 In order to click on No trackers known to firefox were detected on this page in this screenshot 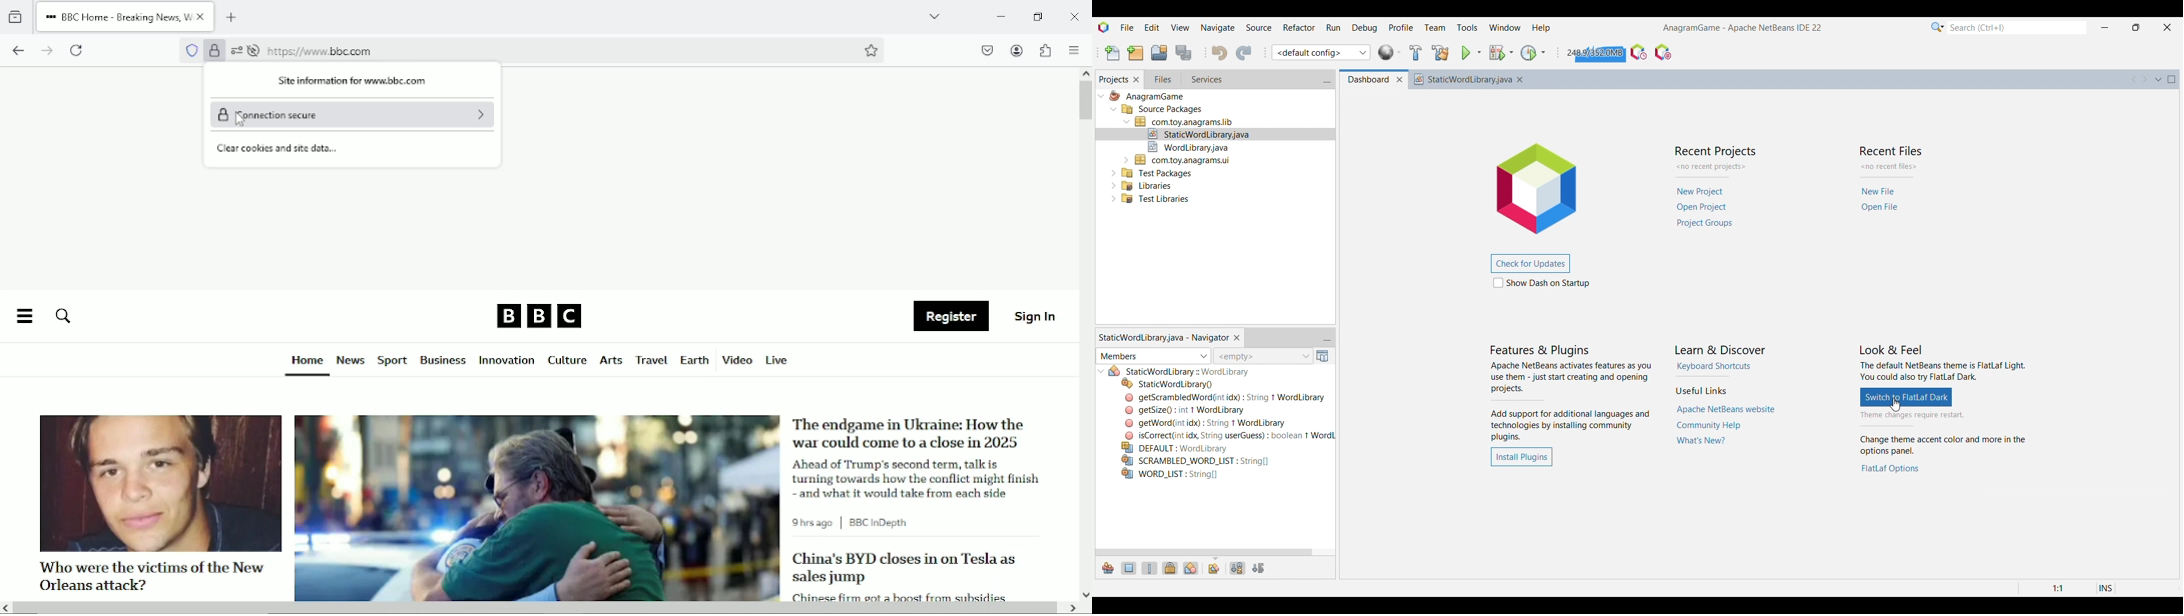, I will do `click(192, 50)`.